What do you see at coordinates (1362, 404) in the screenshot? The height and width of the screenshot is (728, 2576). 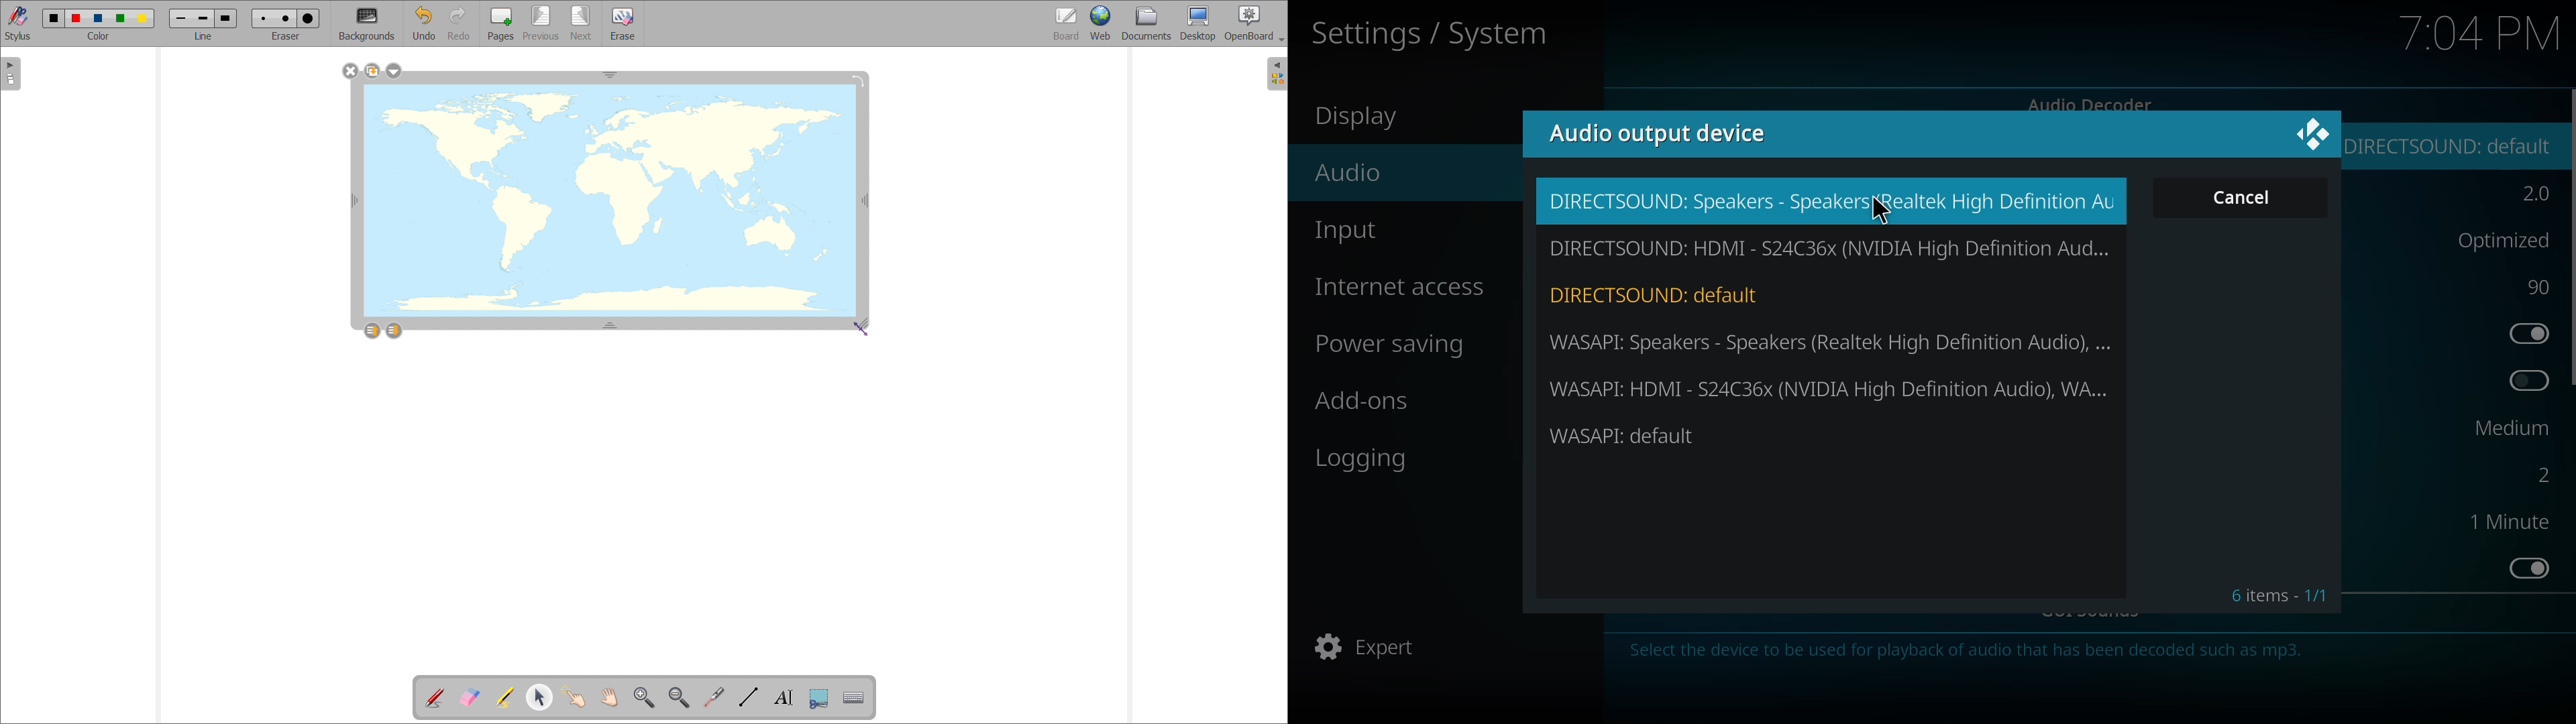 I see `add-ons` at bounding box center [1362, 404].